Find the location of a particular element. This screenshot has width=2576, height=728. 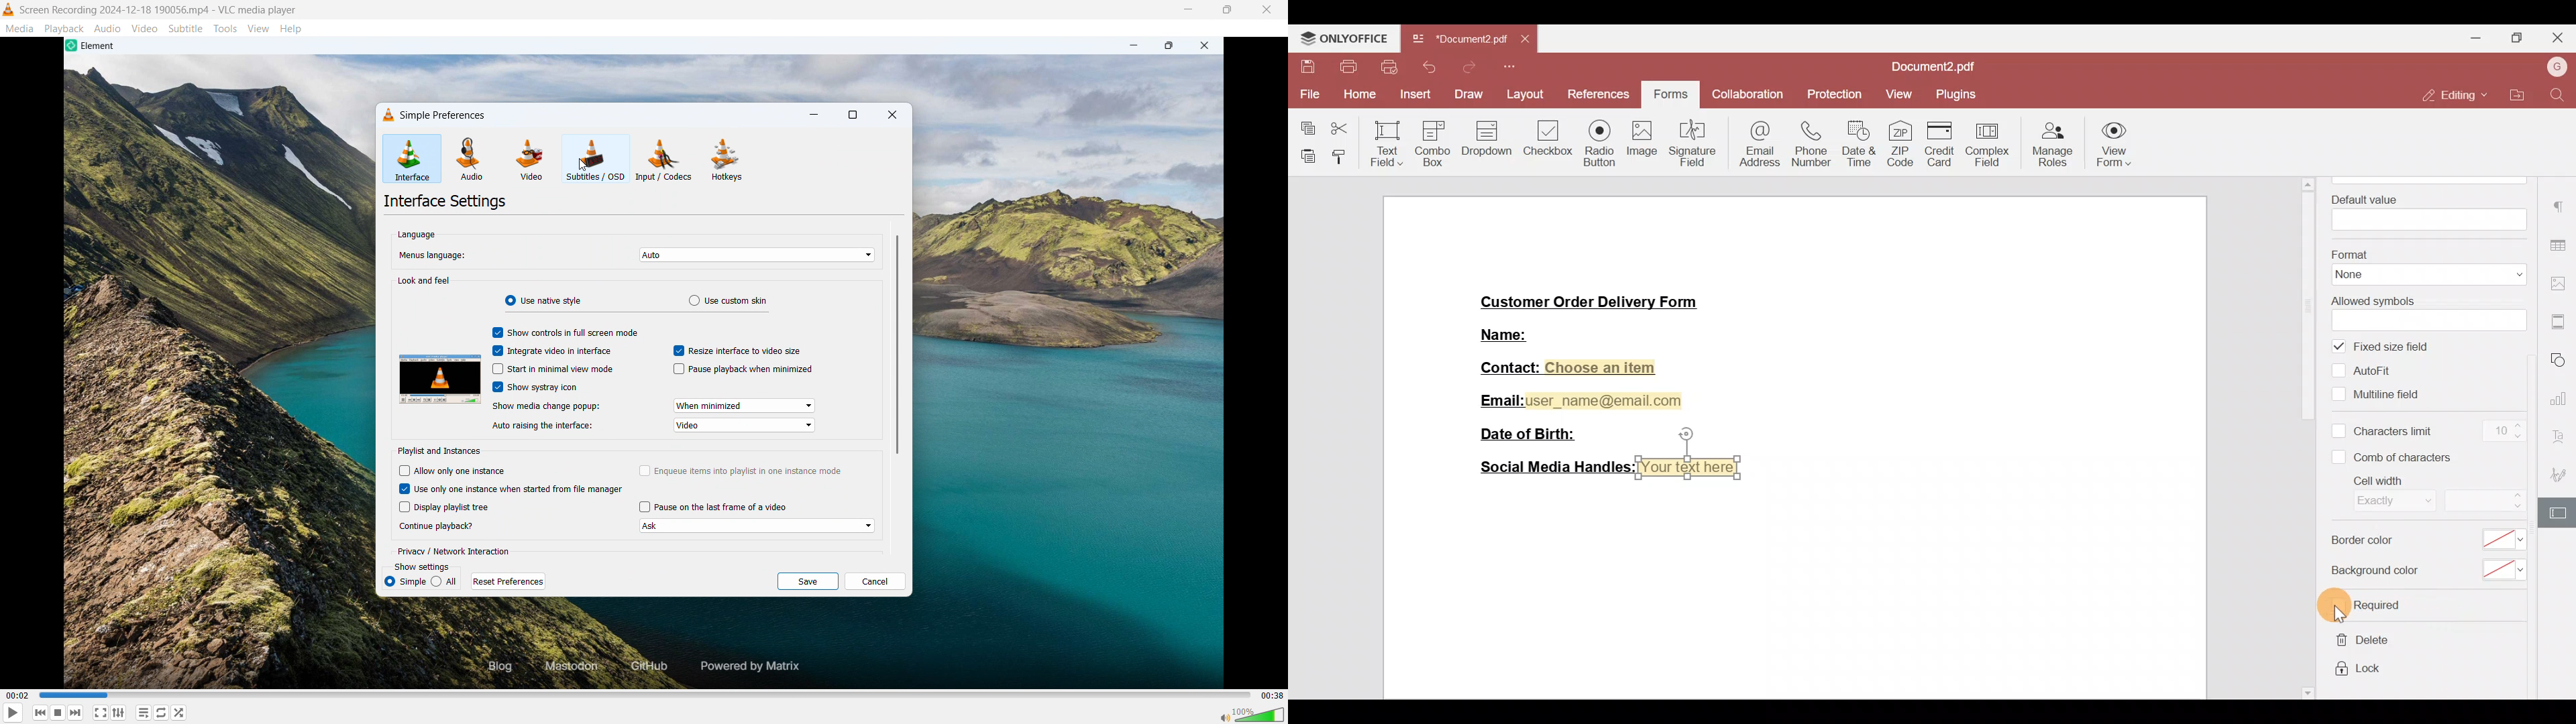

Logo  is located at coordinates (9, 10).